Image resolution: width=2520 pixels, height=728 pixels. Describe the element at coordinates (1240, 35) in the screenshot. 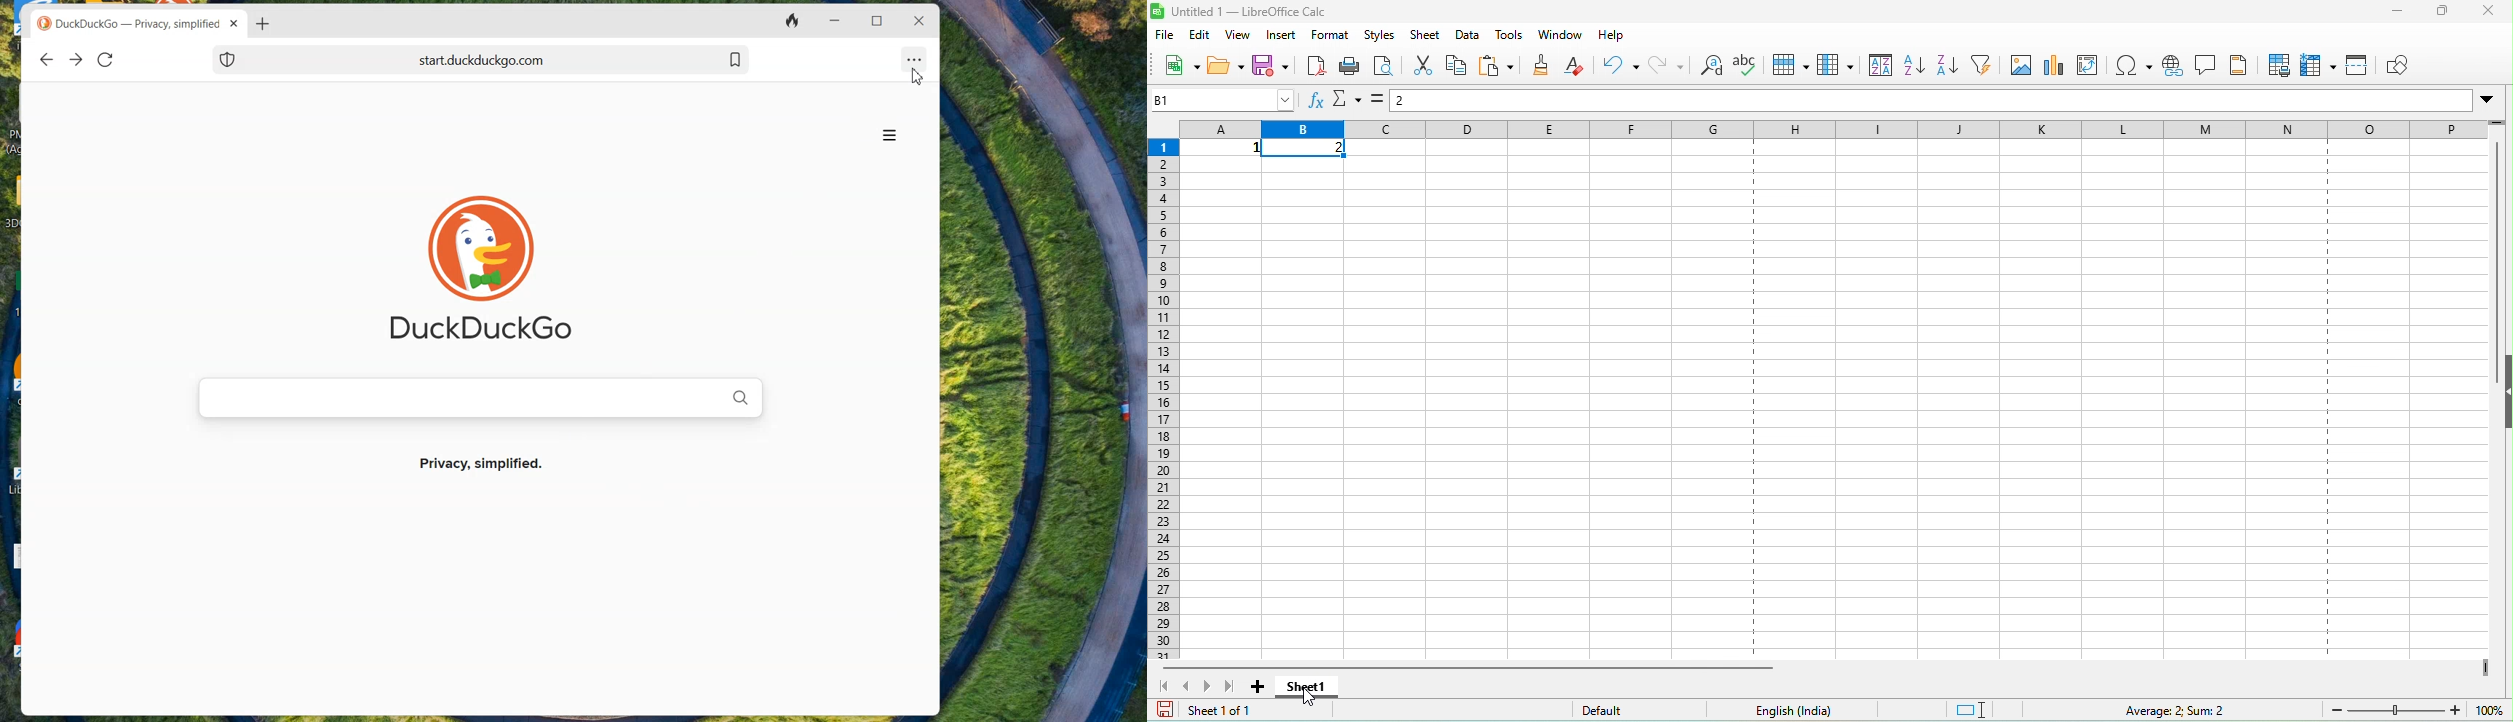

I see `view` at that location.